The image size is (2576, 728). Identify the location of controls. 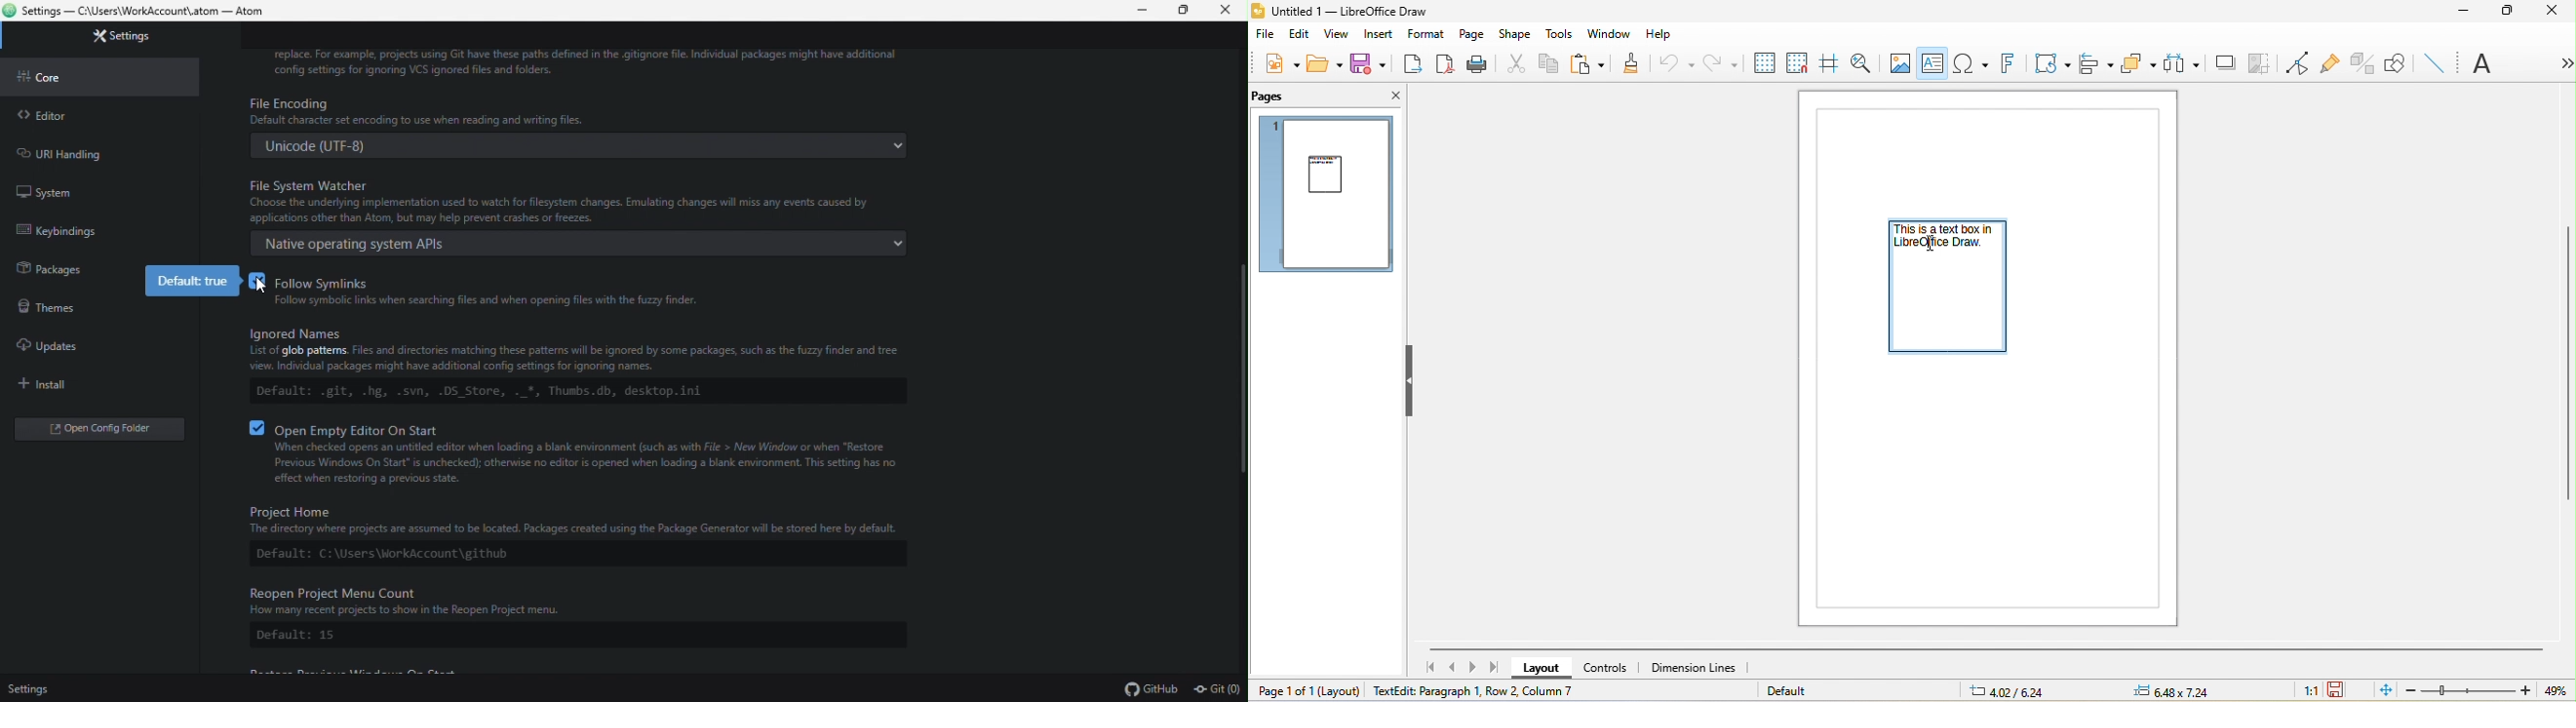
(1613, 667).